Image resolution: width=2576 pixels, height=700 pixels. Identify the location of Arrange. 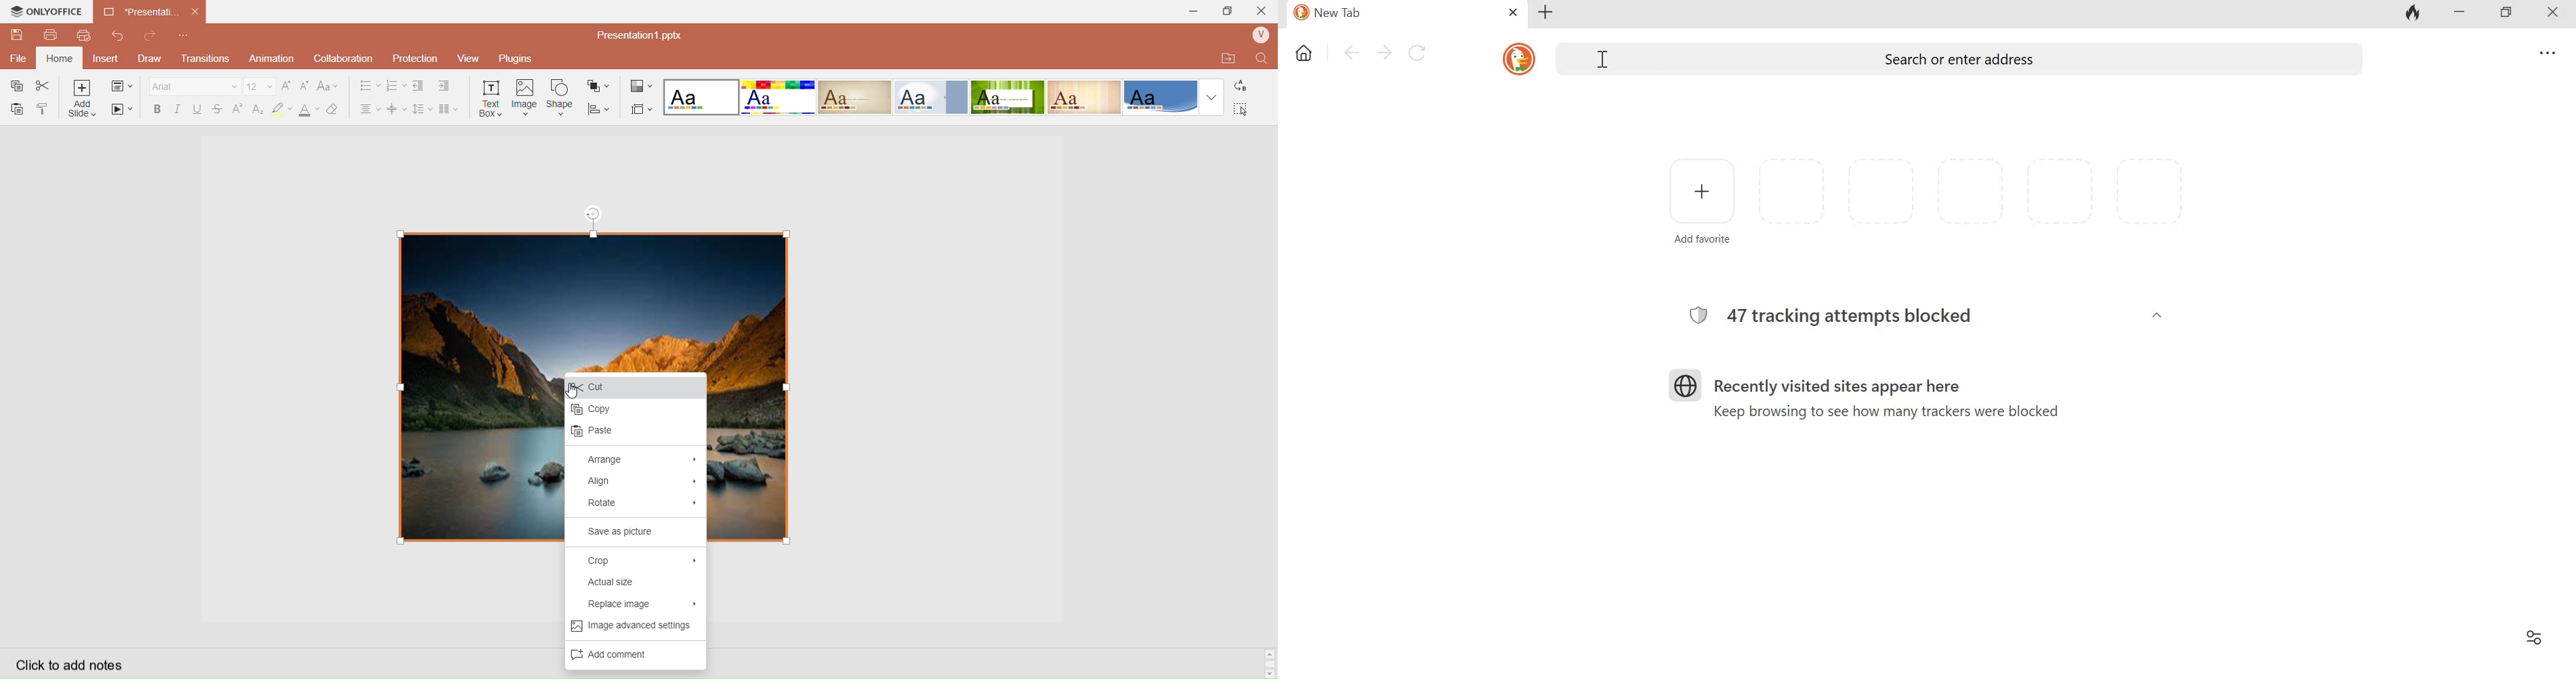
(638, 459).